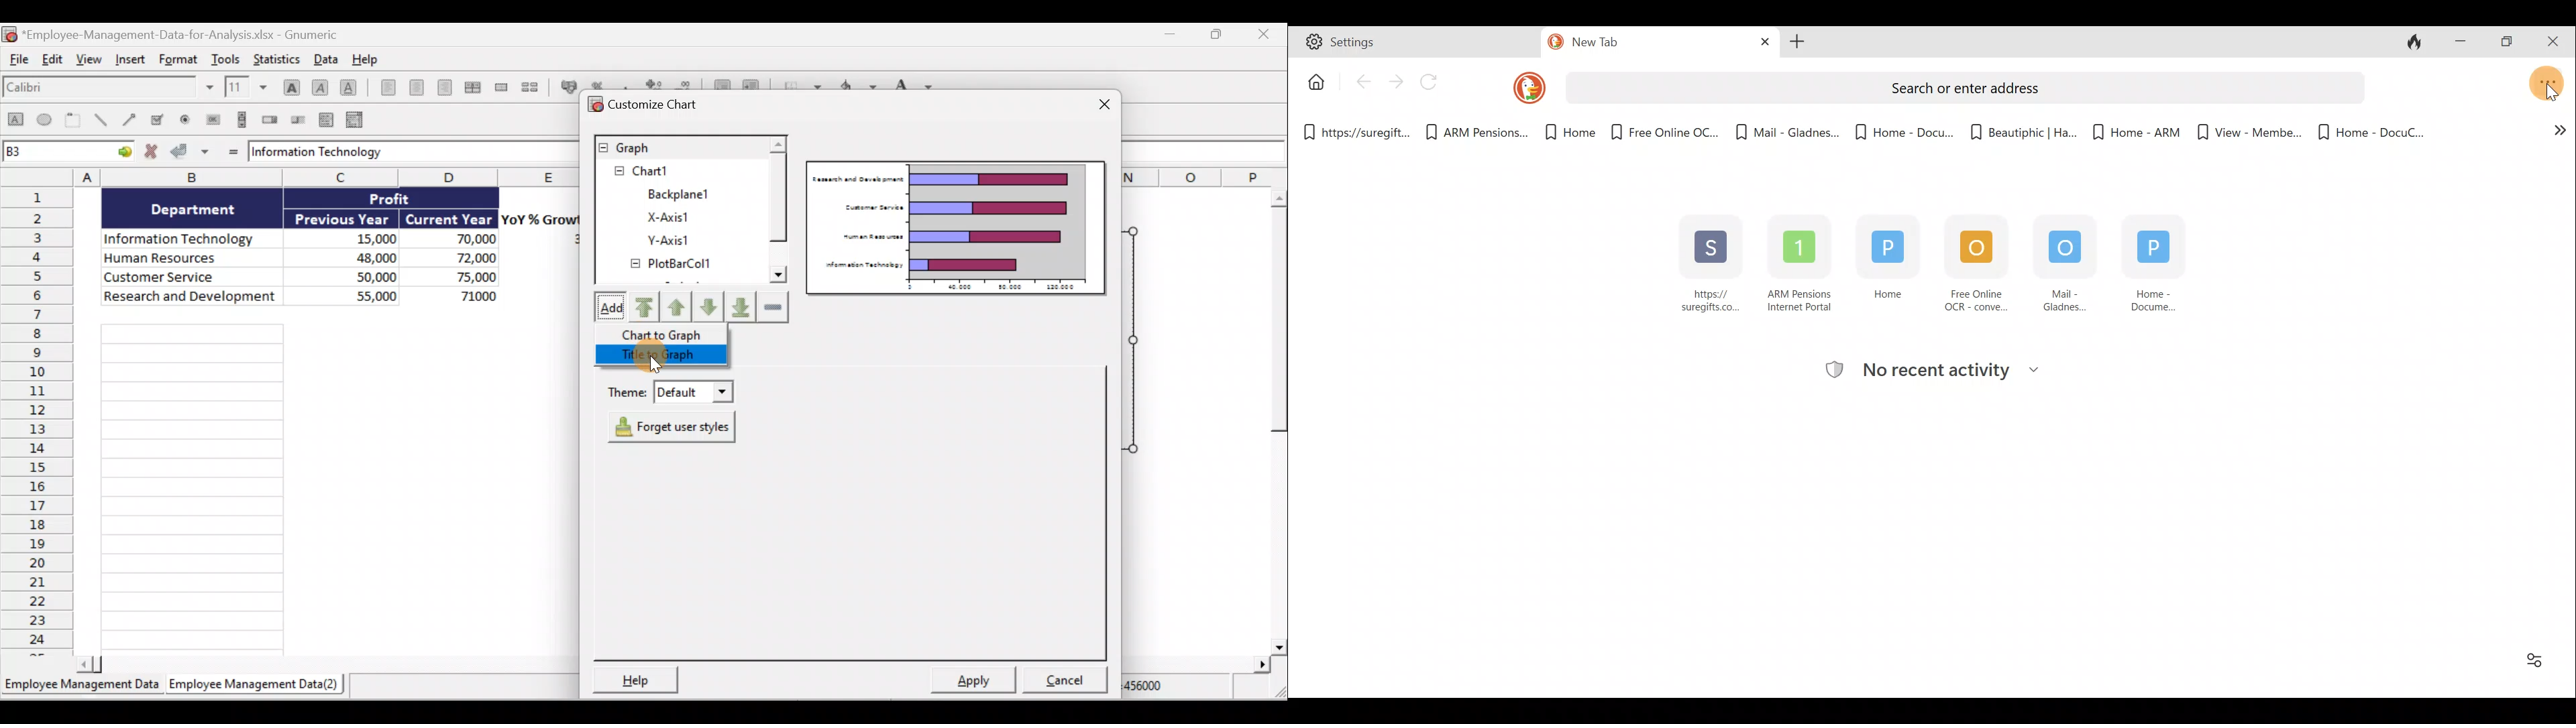  I want to click on Enter formula, so click(231, 152).